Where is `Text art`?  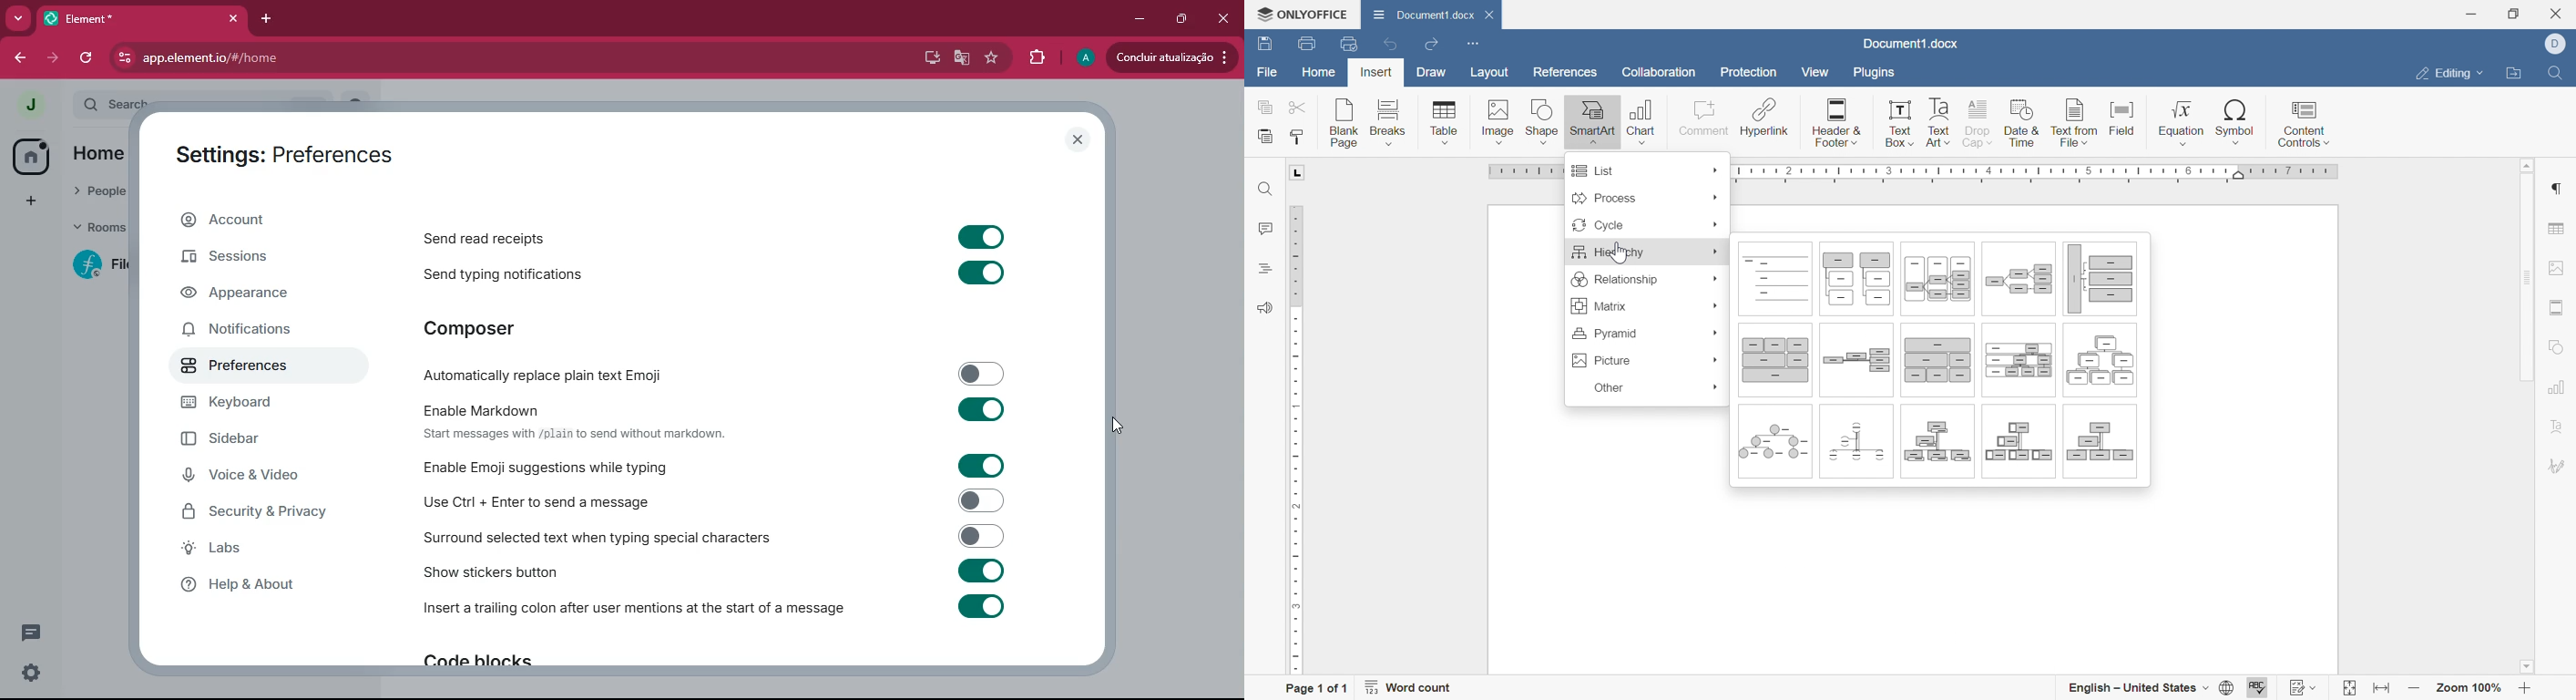
Text art is located at coordinates (1939, 124).